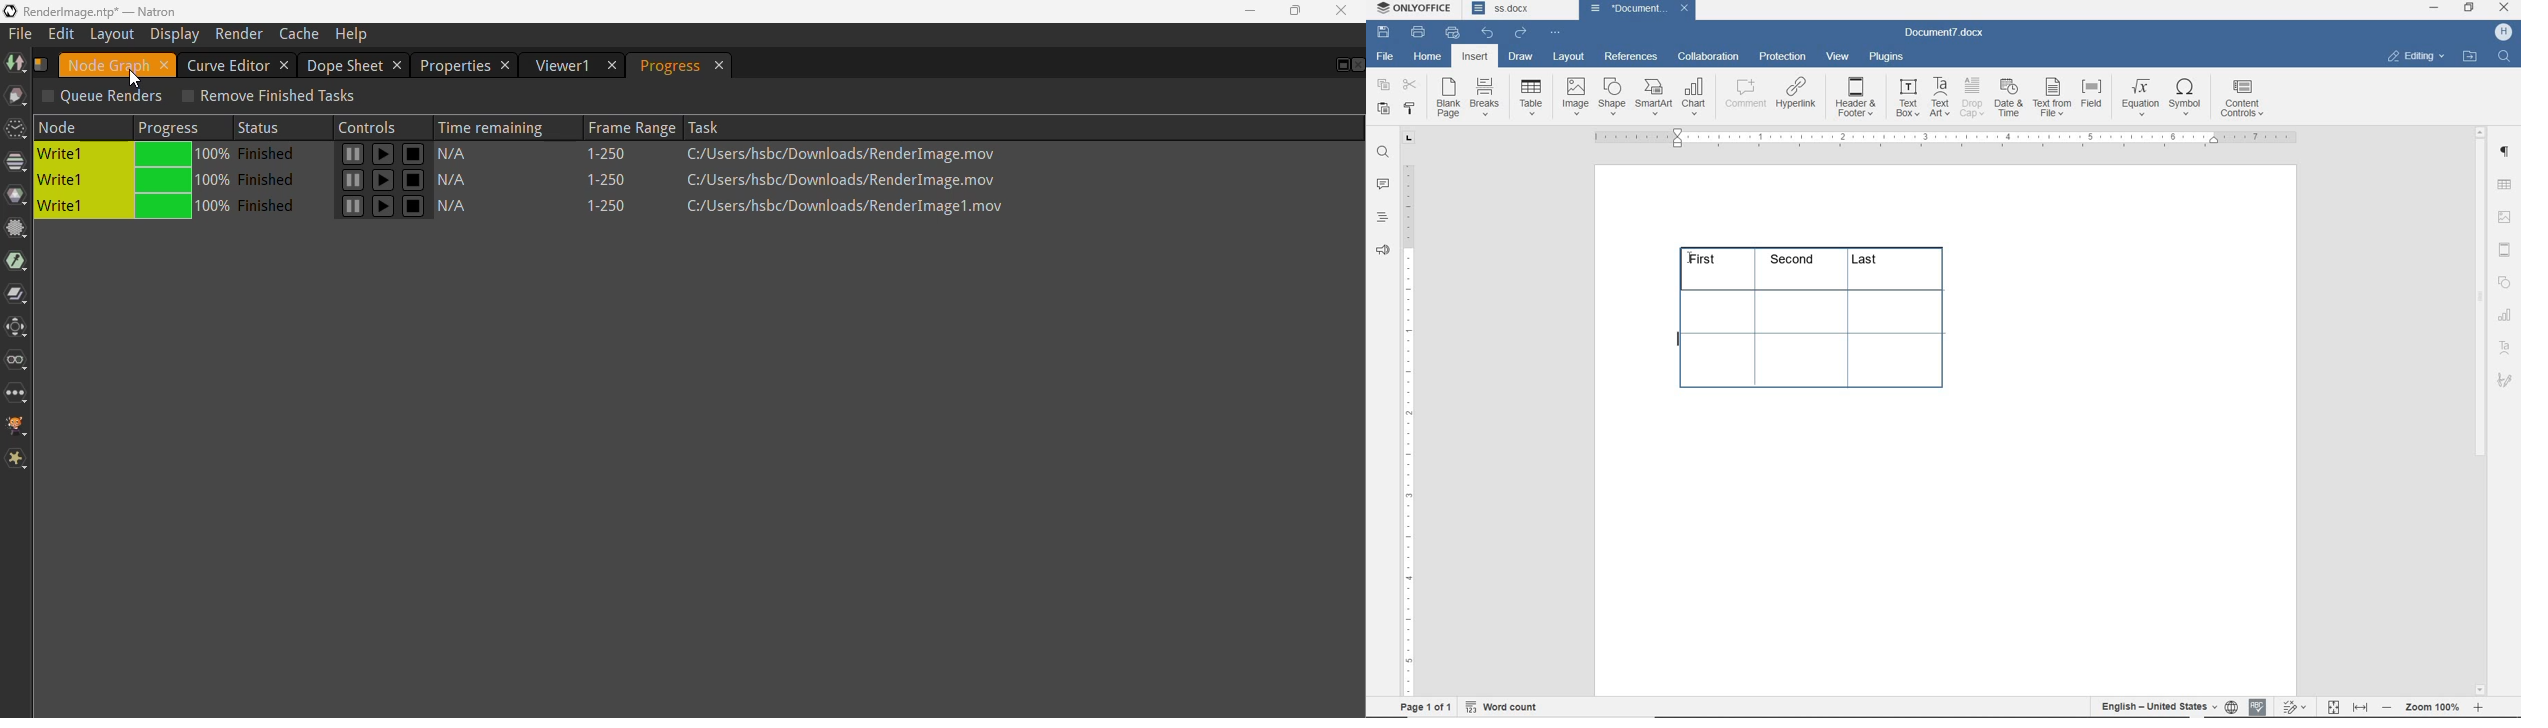 This screenshot has width=2548, height=728. Describe the element at coordinates (1940, 97) in the screenshot. I see `text art` at that location.